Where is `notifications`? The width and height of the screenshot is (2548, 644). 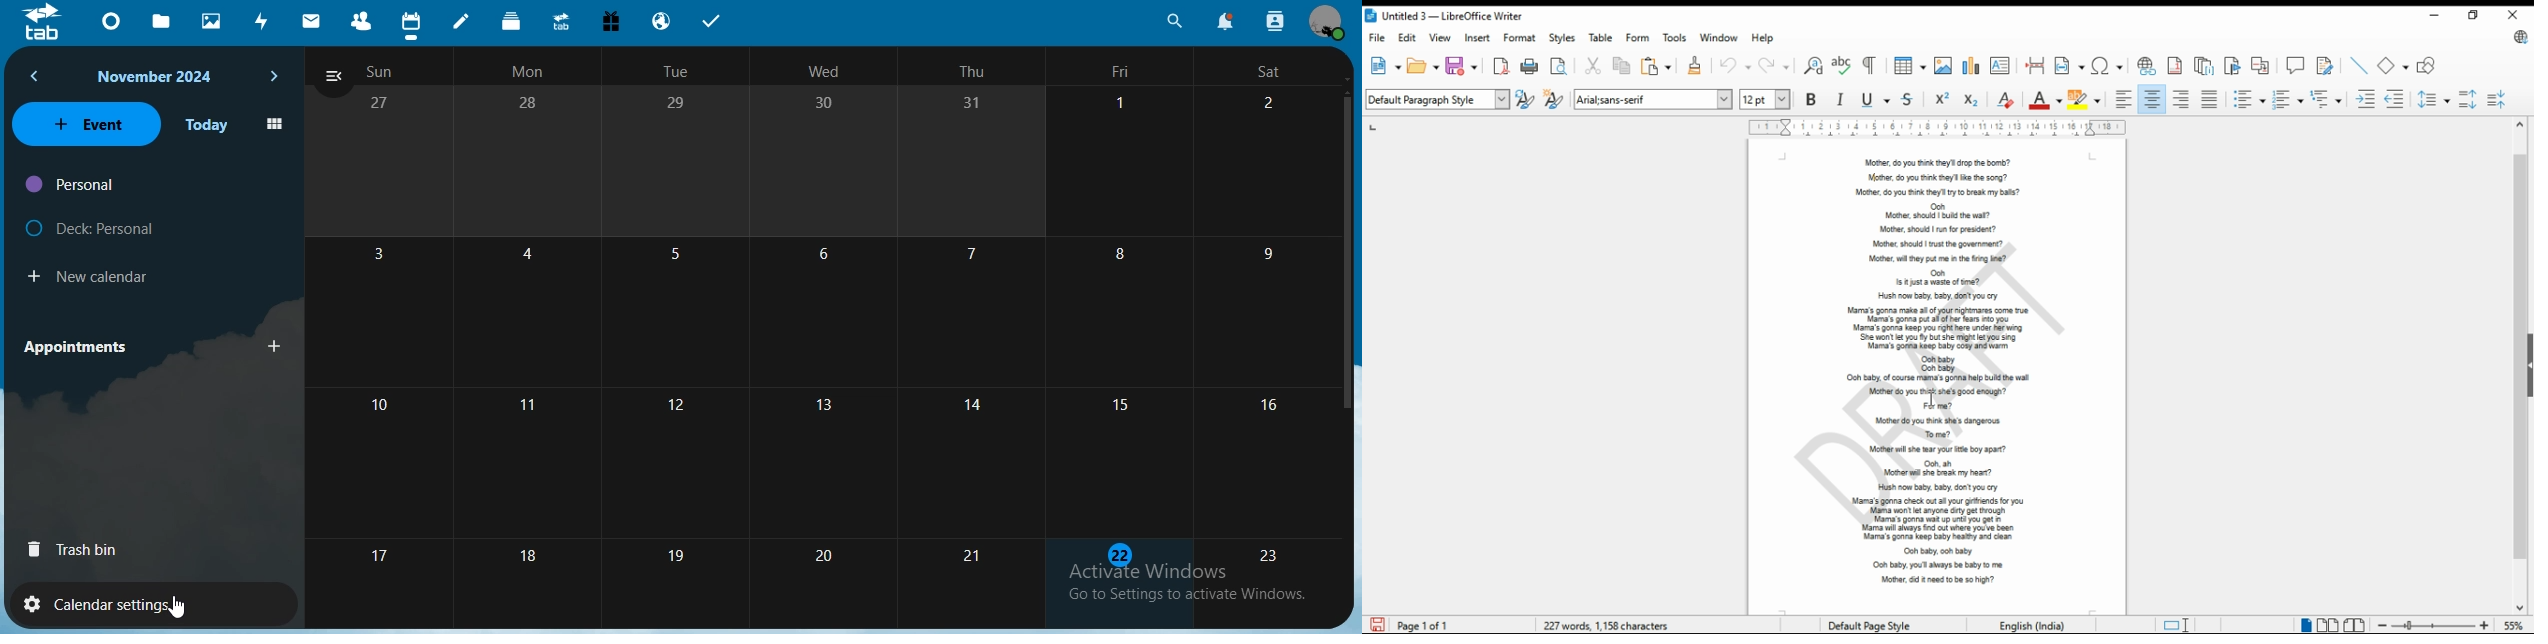
notifications is located at coordinates (1222, 21).